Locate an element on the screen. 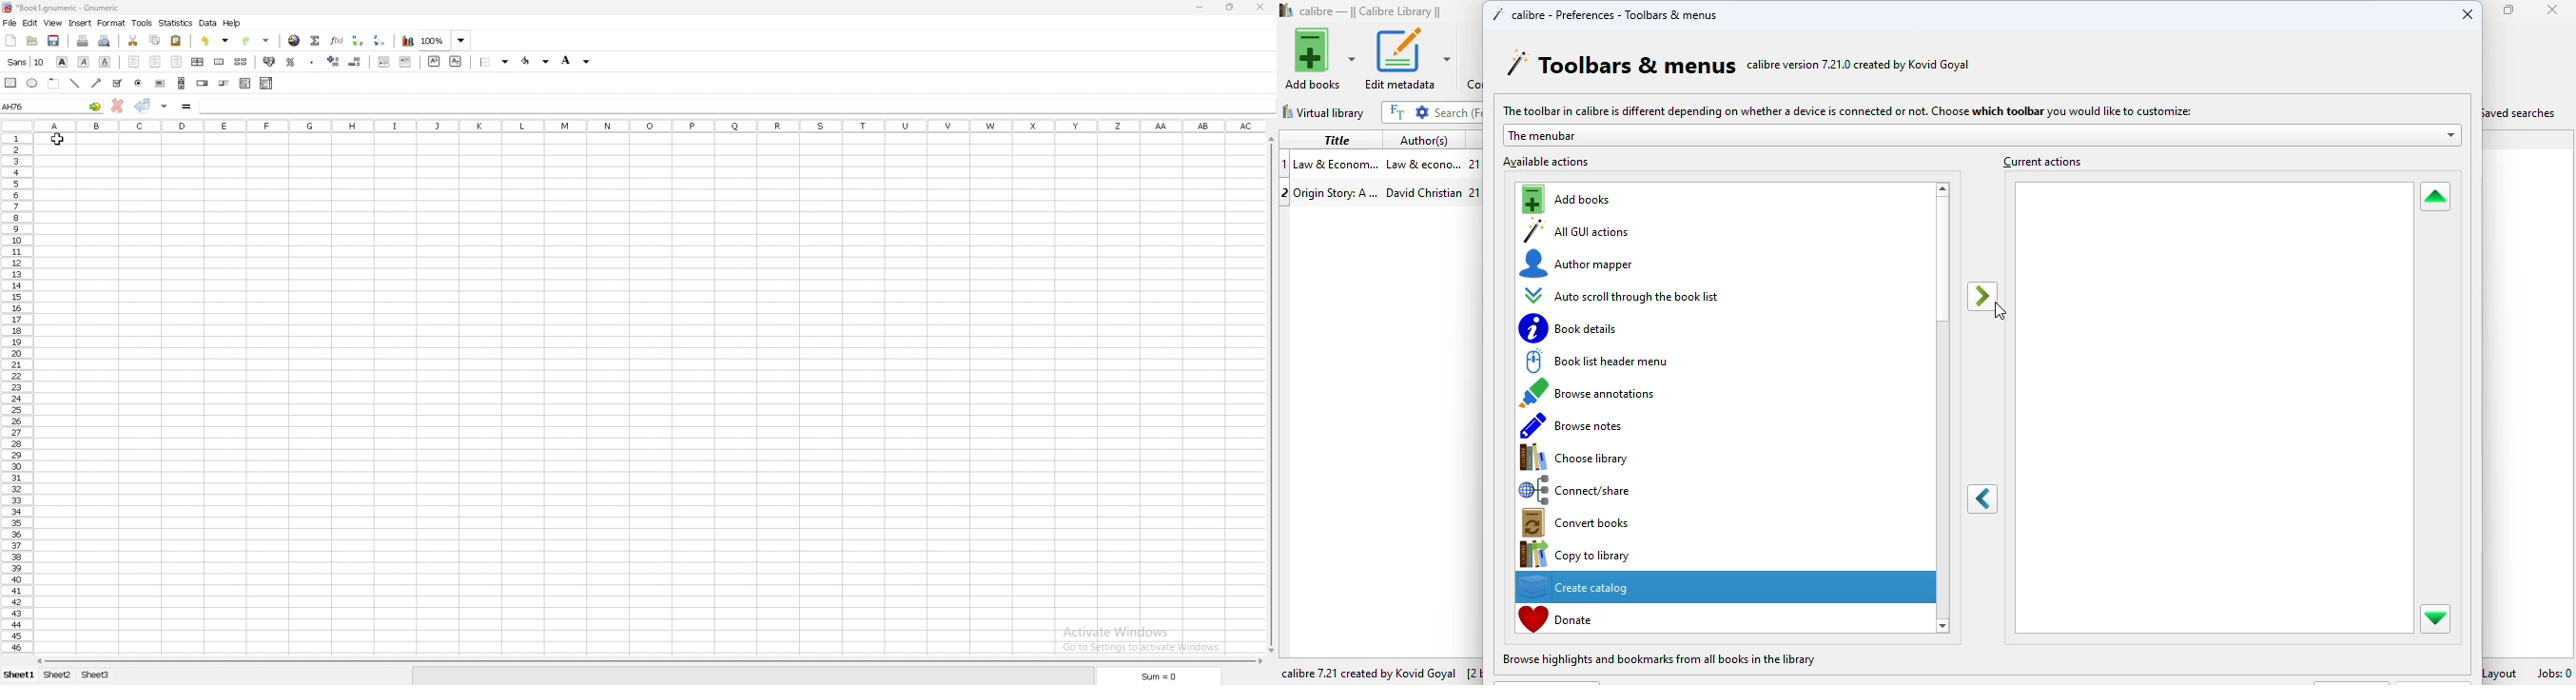 This screenshot has height=700, width=2576. add selected actions to toolbar is located at coordinates (1983, 296).